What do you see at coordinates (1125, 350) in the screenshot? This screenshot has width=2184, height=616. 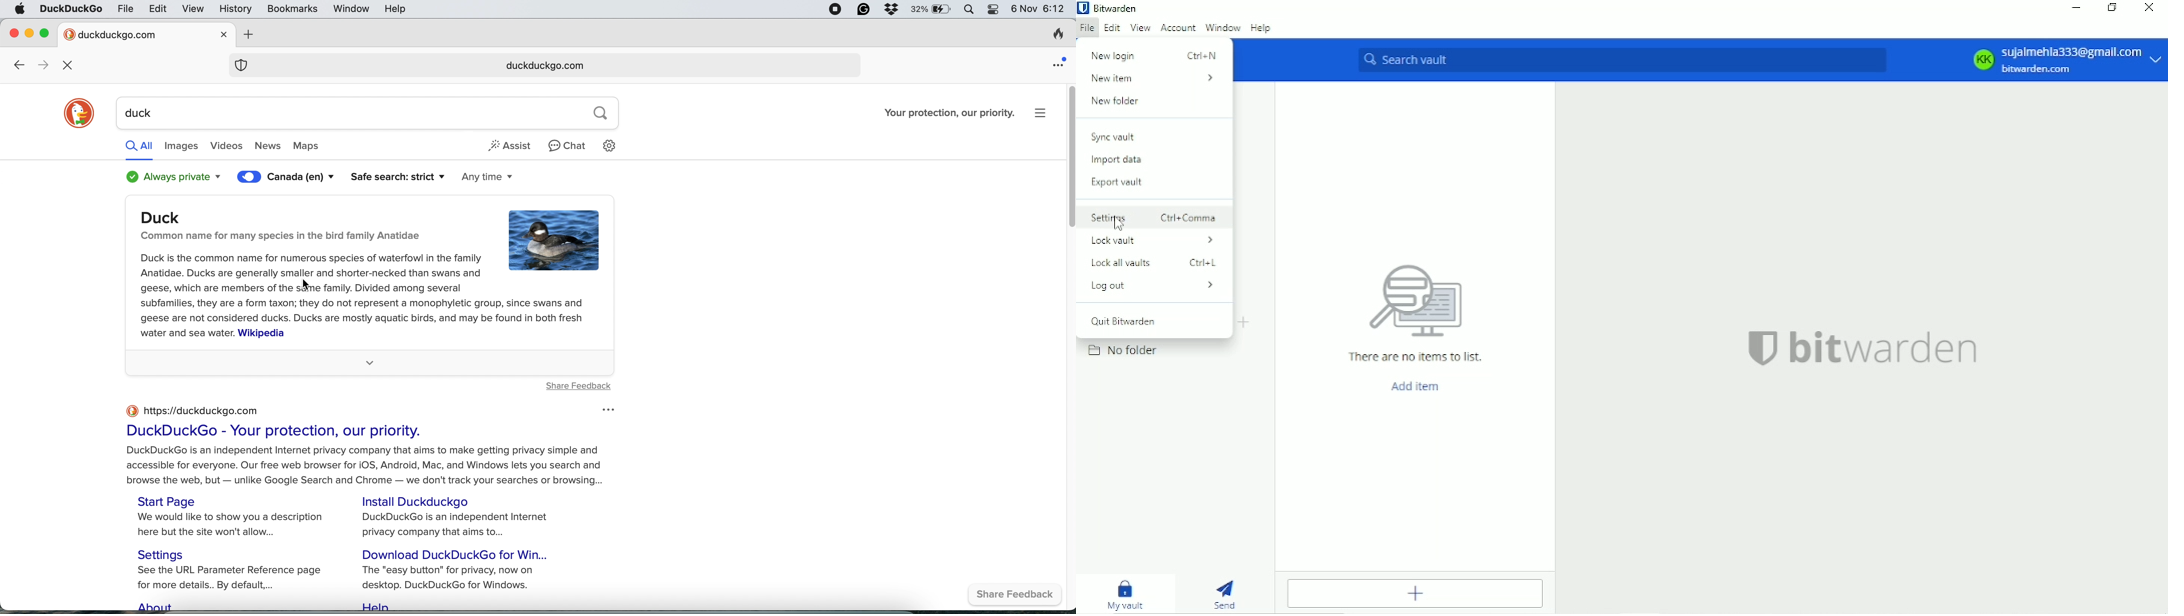 I see `No folder` at bounding box center [1125, 350].